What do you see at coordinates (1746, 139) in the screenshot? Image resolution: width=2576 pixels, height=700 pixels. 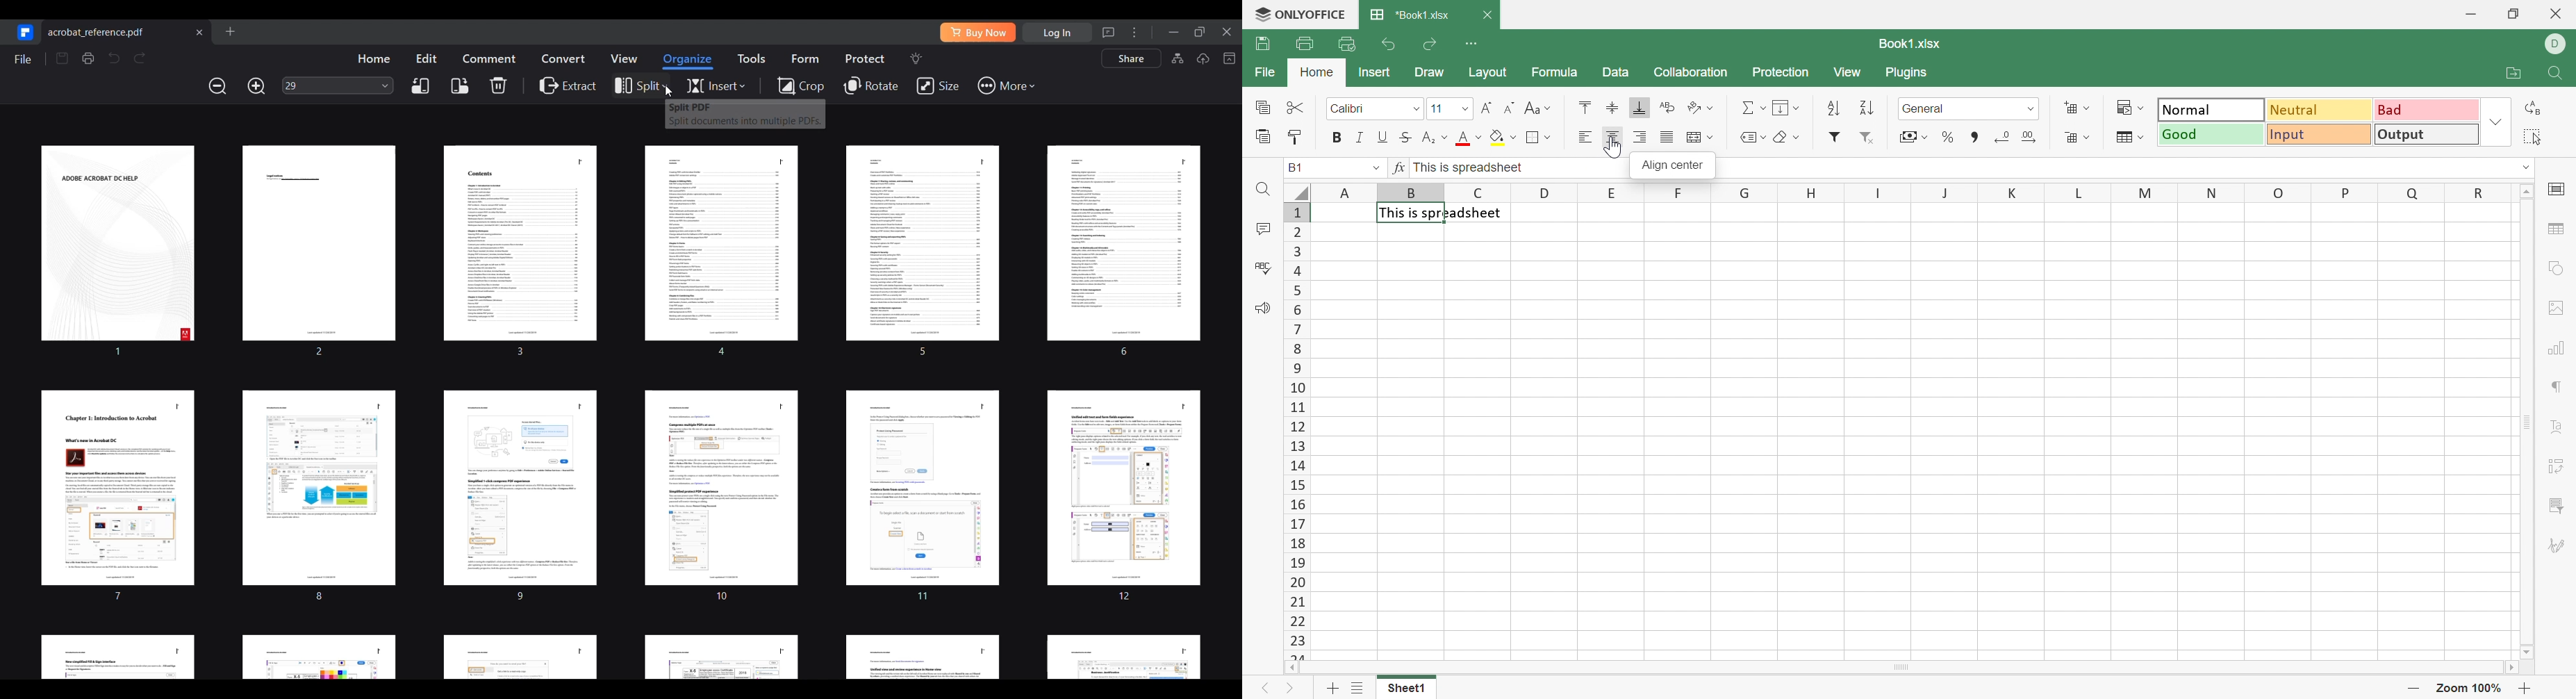 I see `Named Ranges` at bounding box center [1746, 139].